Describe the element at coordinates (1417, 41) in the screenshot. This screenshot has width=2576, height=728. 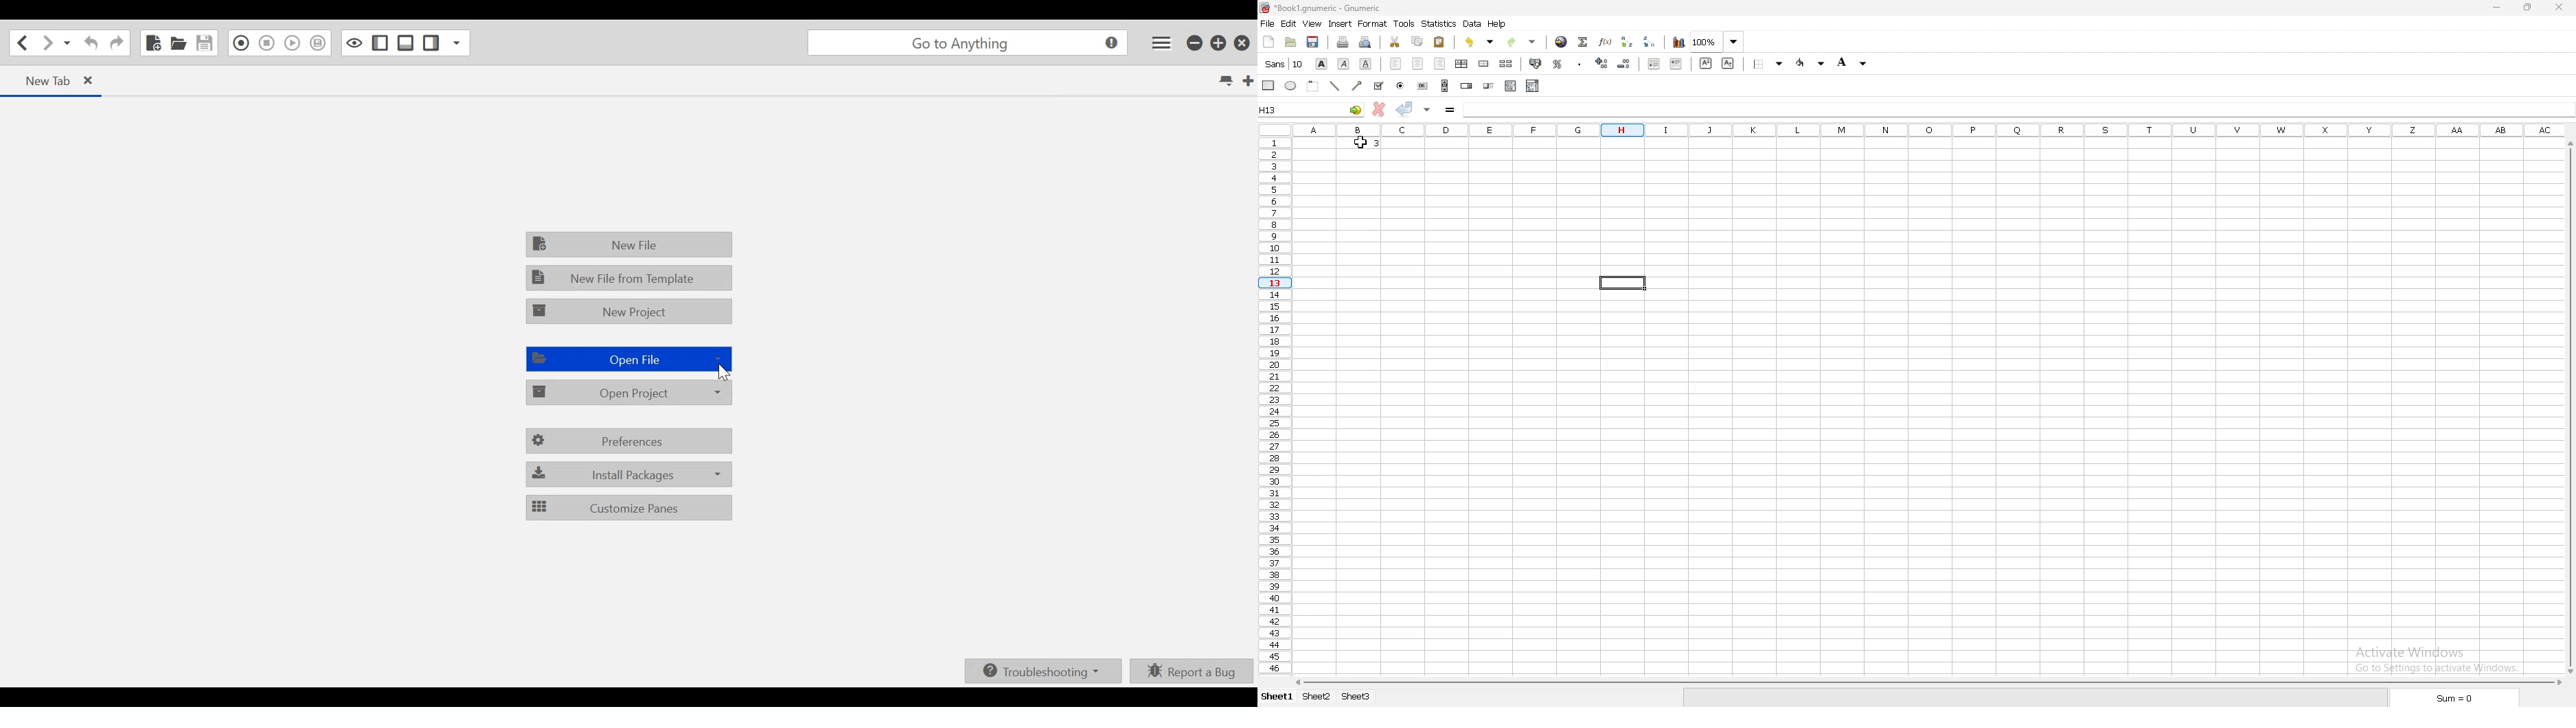
I see `copy` at that location.